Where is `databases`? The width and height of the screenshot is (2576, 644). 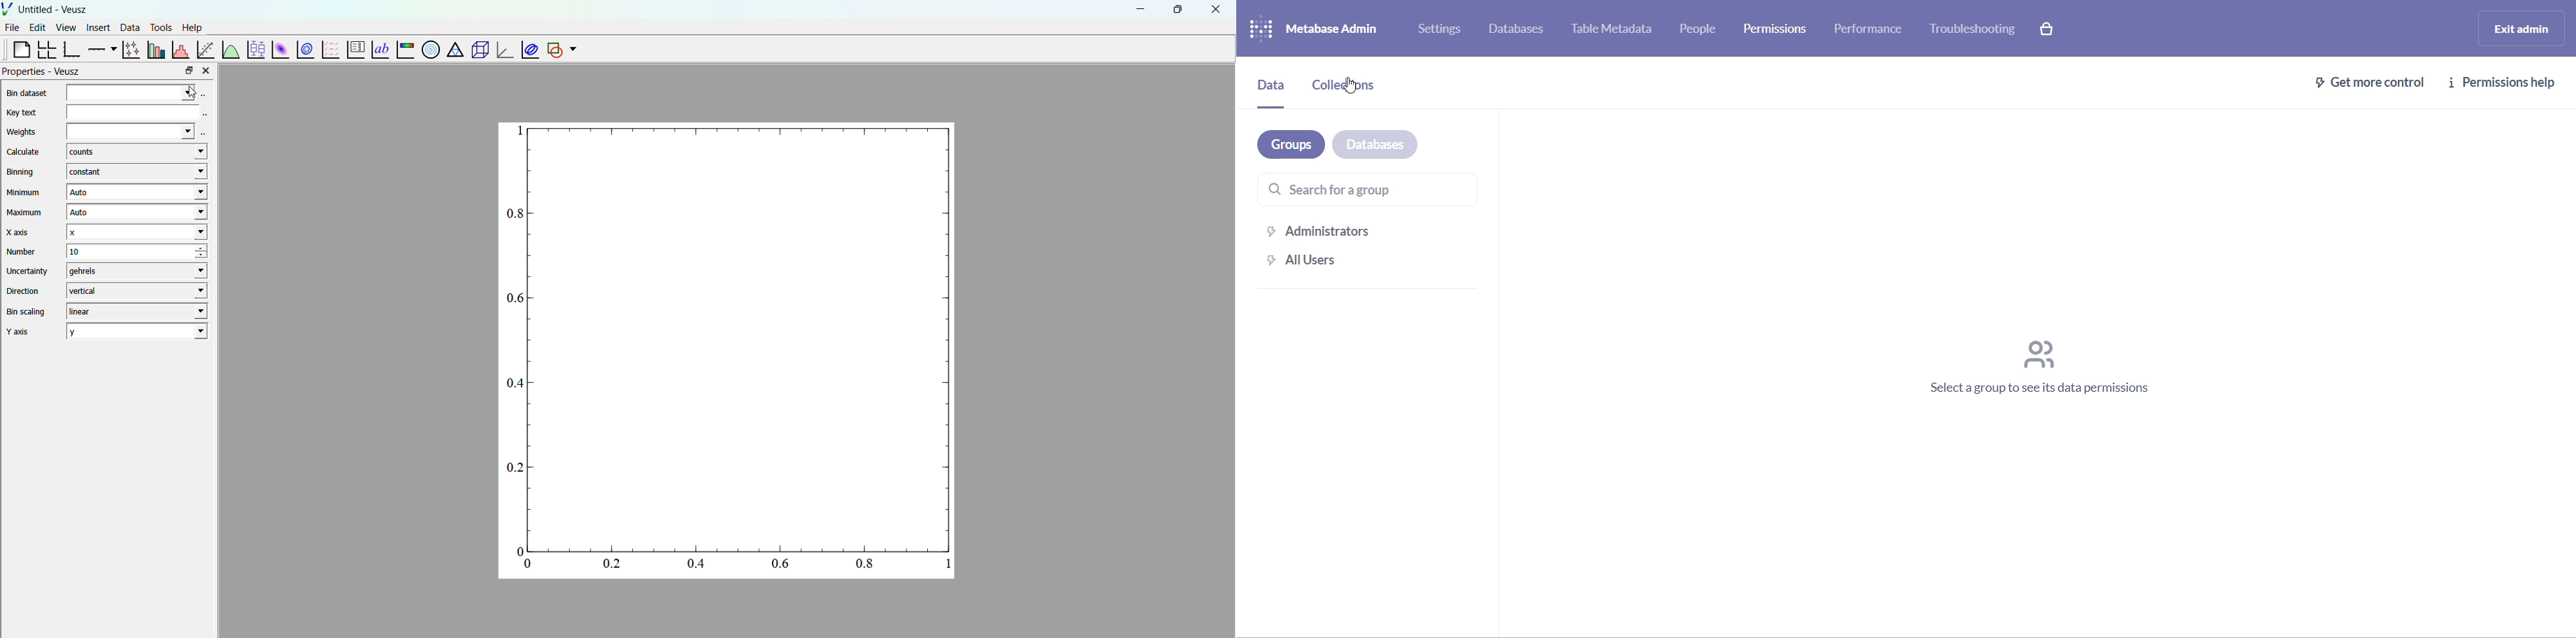
databases is located at coordinates (1378, 146).